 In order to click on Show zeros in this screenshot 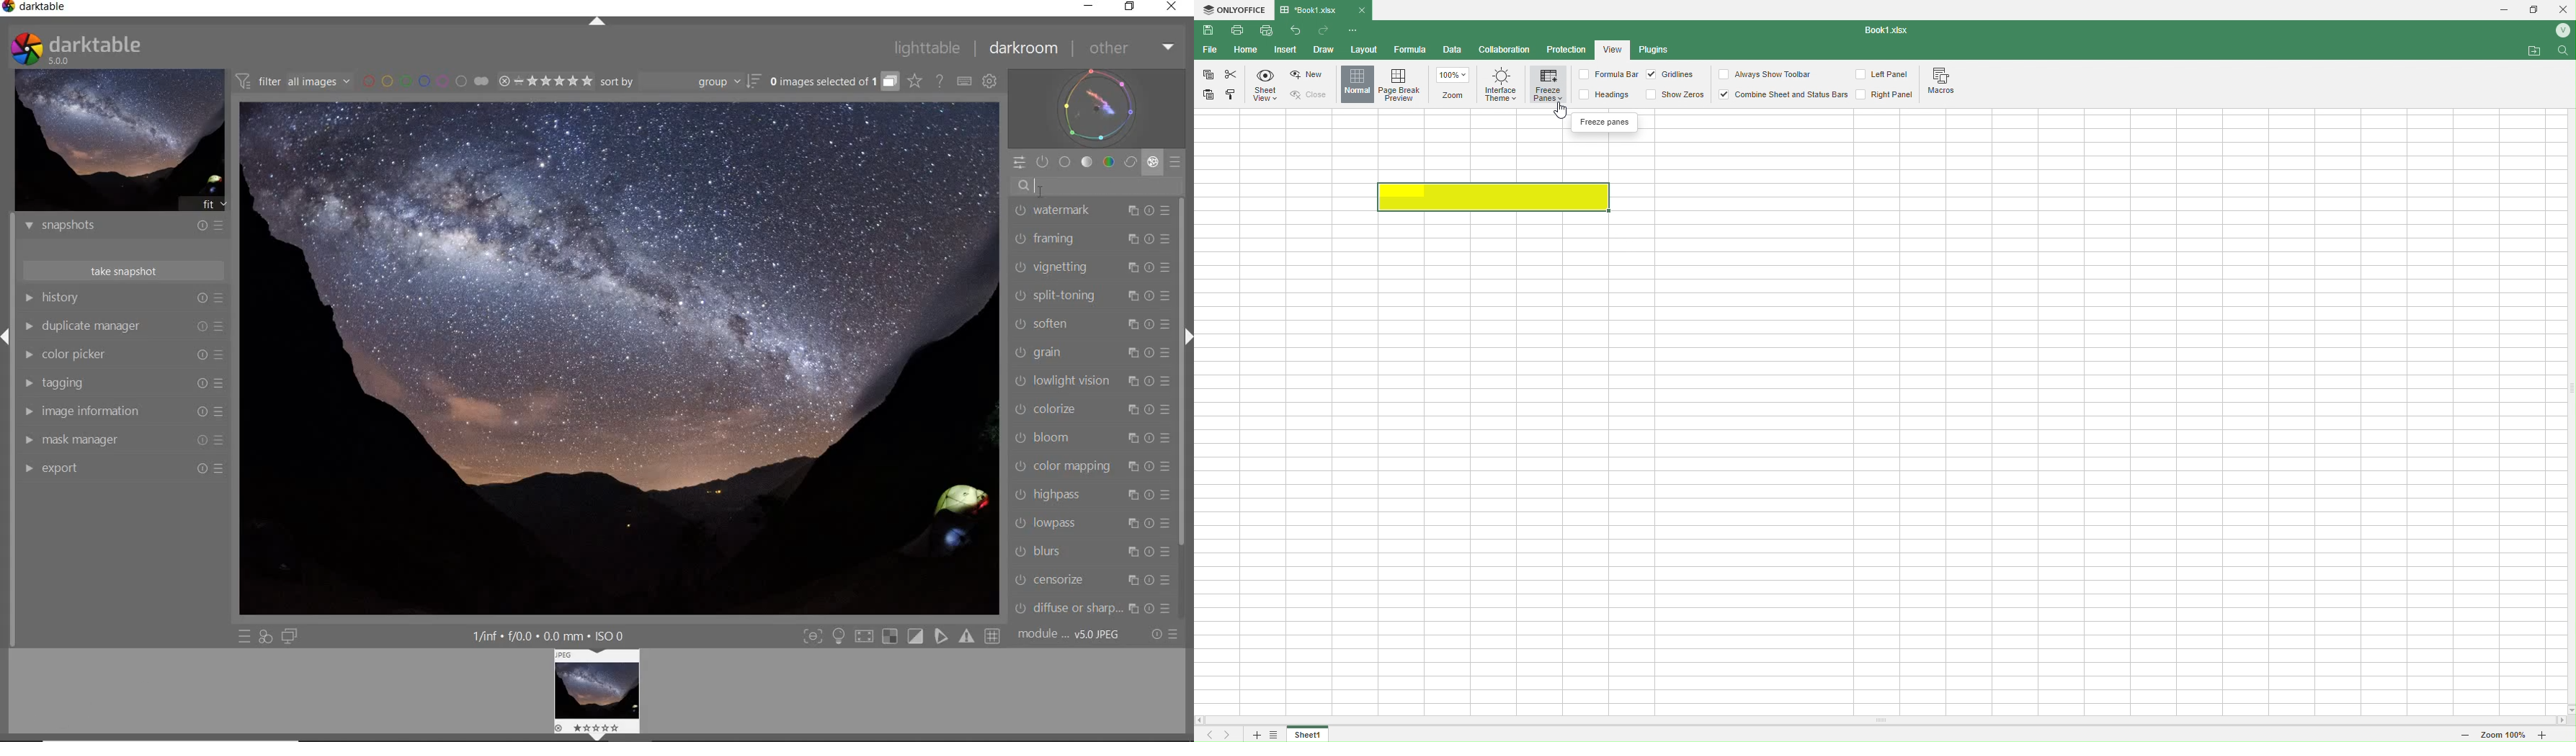, I will do `click(1675, 94)`.